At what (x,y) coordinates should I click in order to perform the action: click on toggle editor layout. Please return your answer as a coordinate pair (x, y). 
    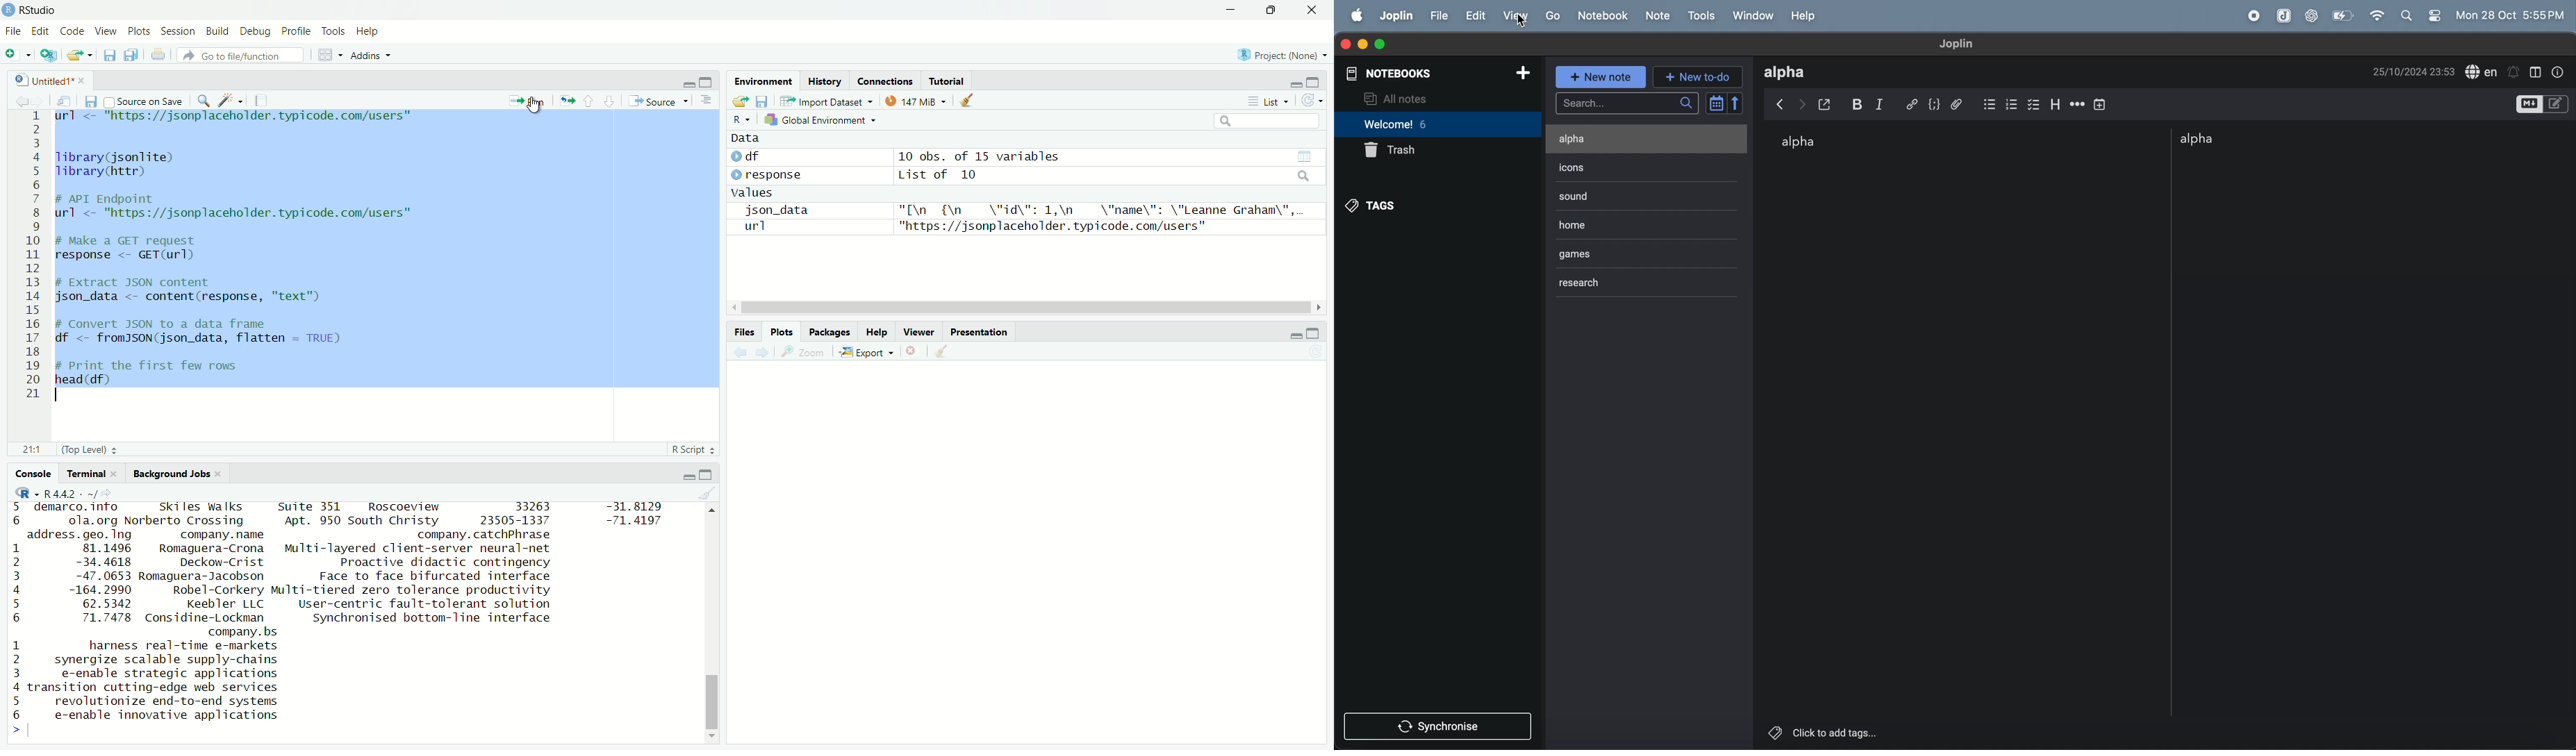
    Looking at the image, I should click on (2537, 71).